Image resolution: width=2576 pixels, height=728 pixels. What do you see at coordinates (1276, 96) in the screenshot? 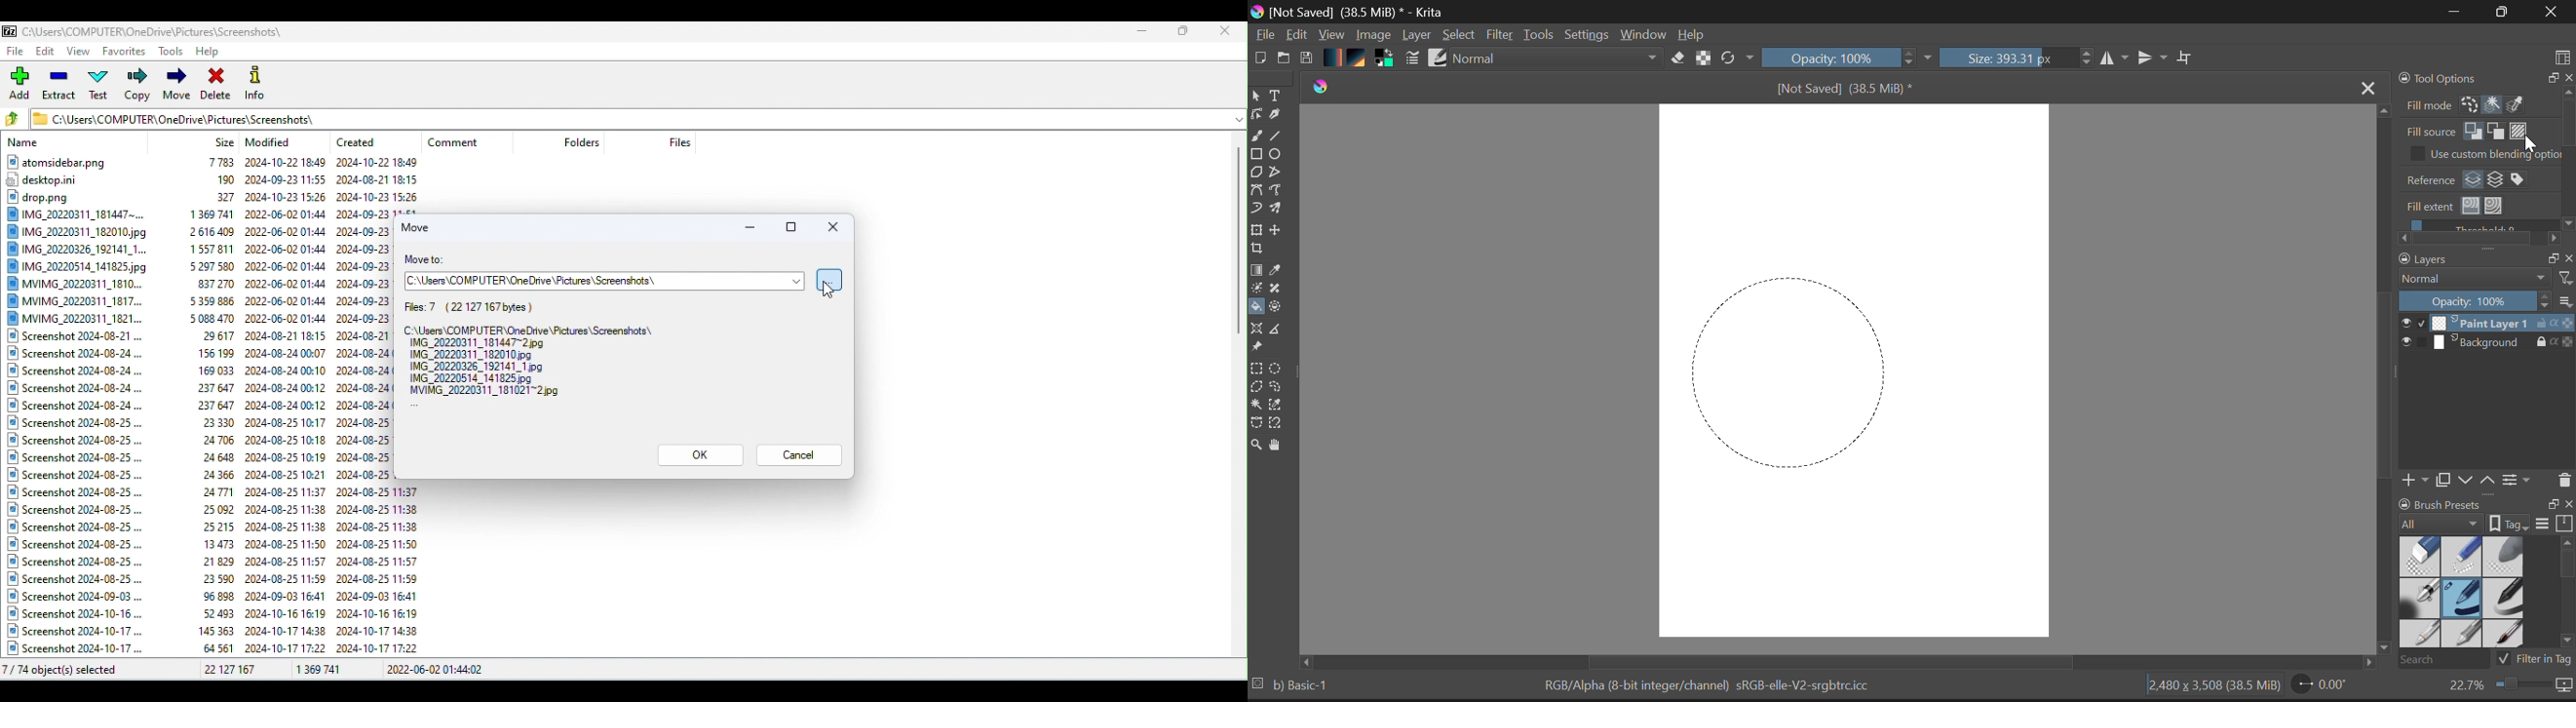
I see `Text` at bounding box center [1276, 96].